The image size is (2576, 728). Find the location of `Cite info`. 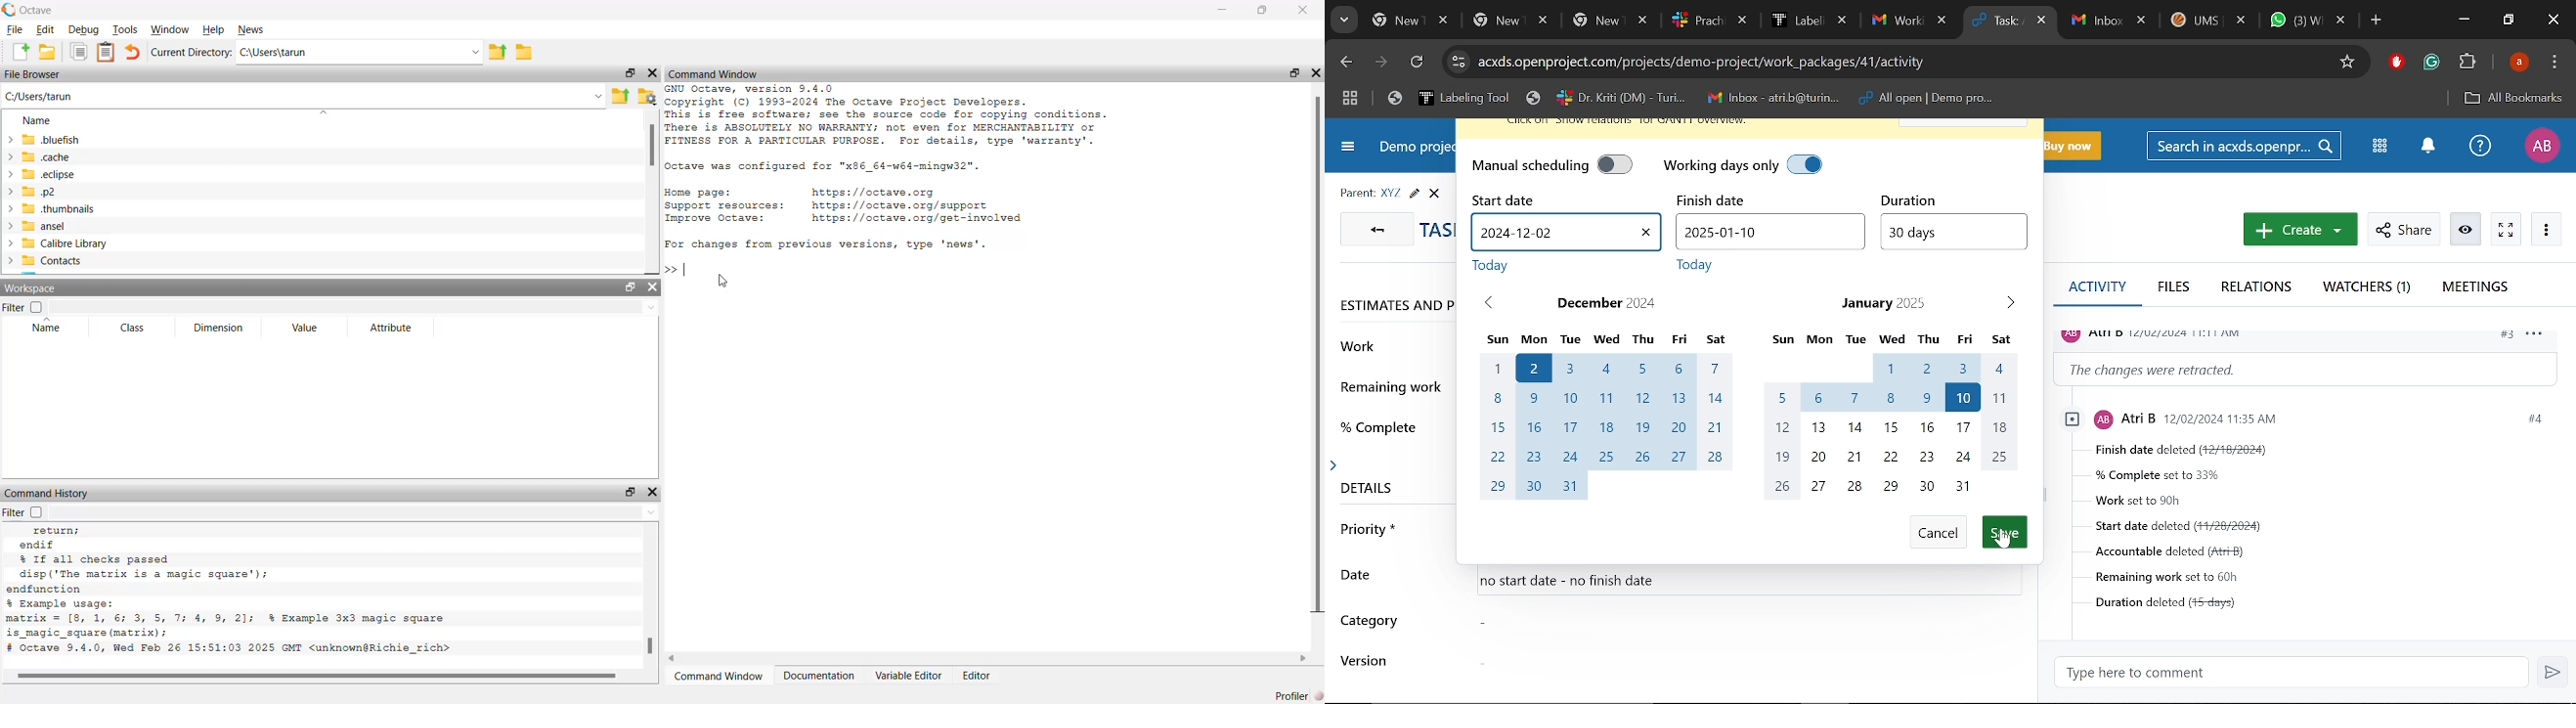

Cite info is located at coordinates (1459, 63).